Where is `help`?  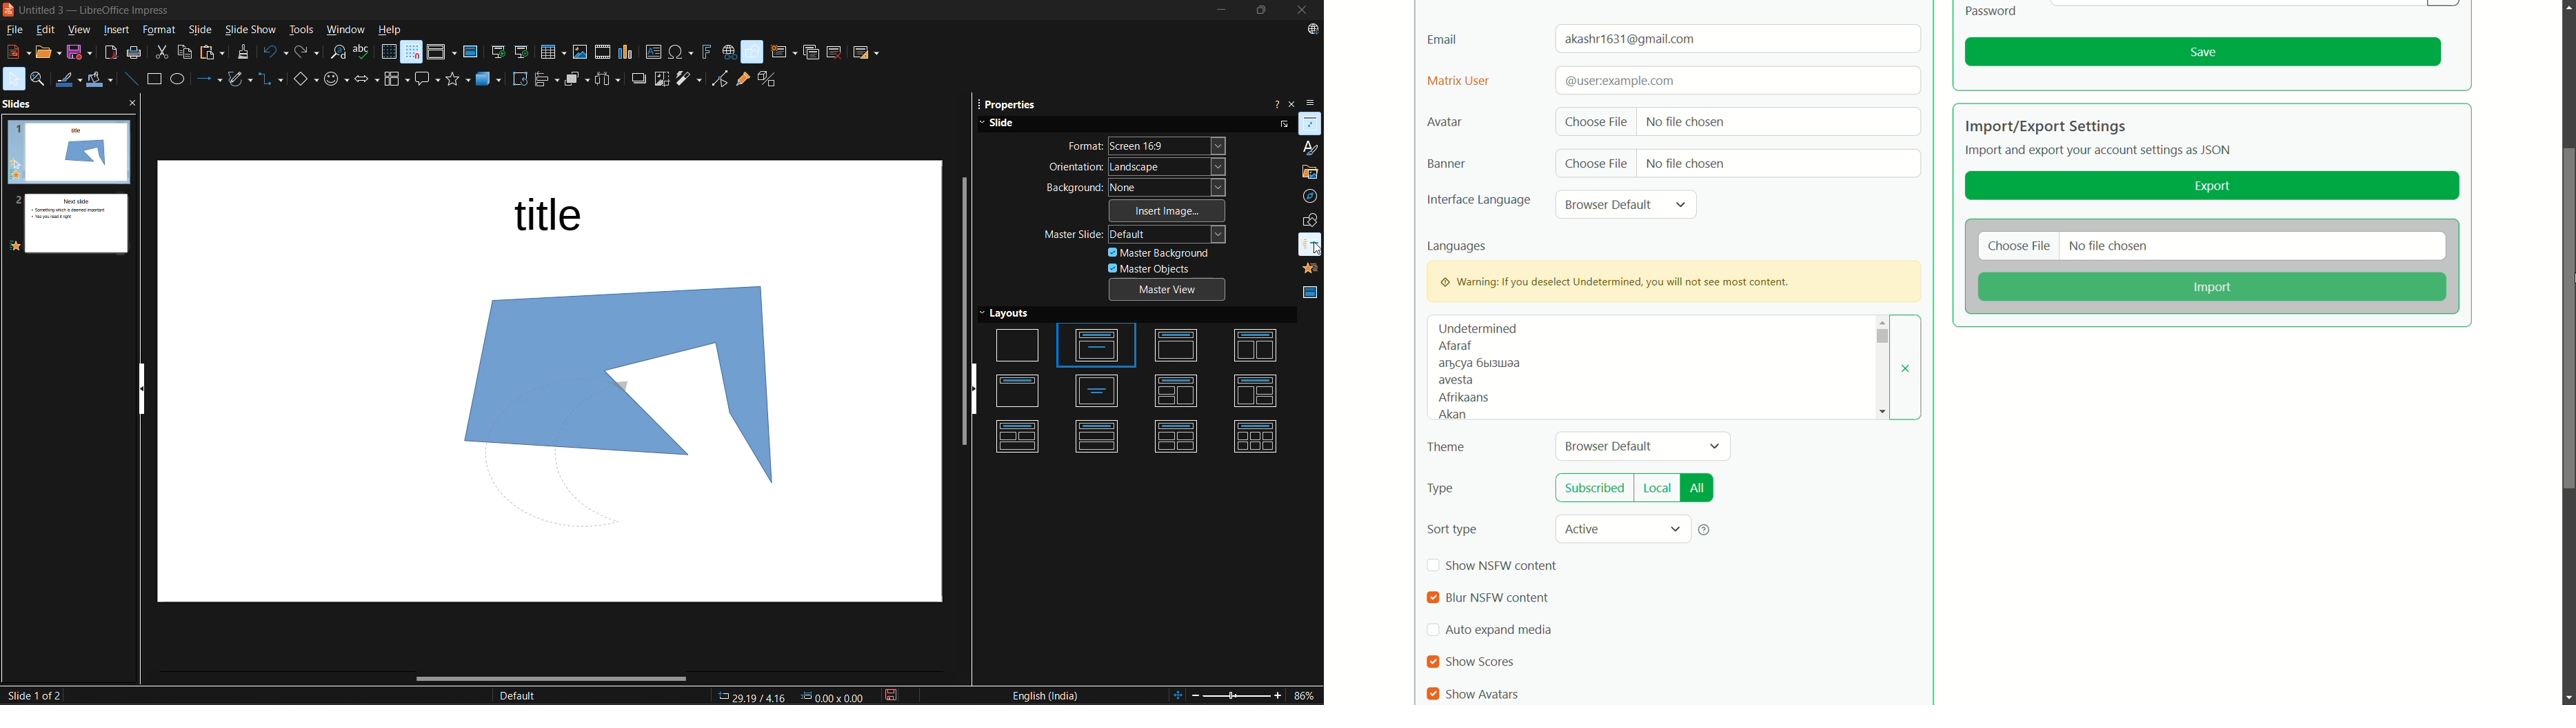
help is located at coordinates (398, 29).